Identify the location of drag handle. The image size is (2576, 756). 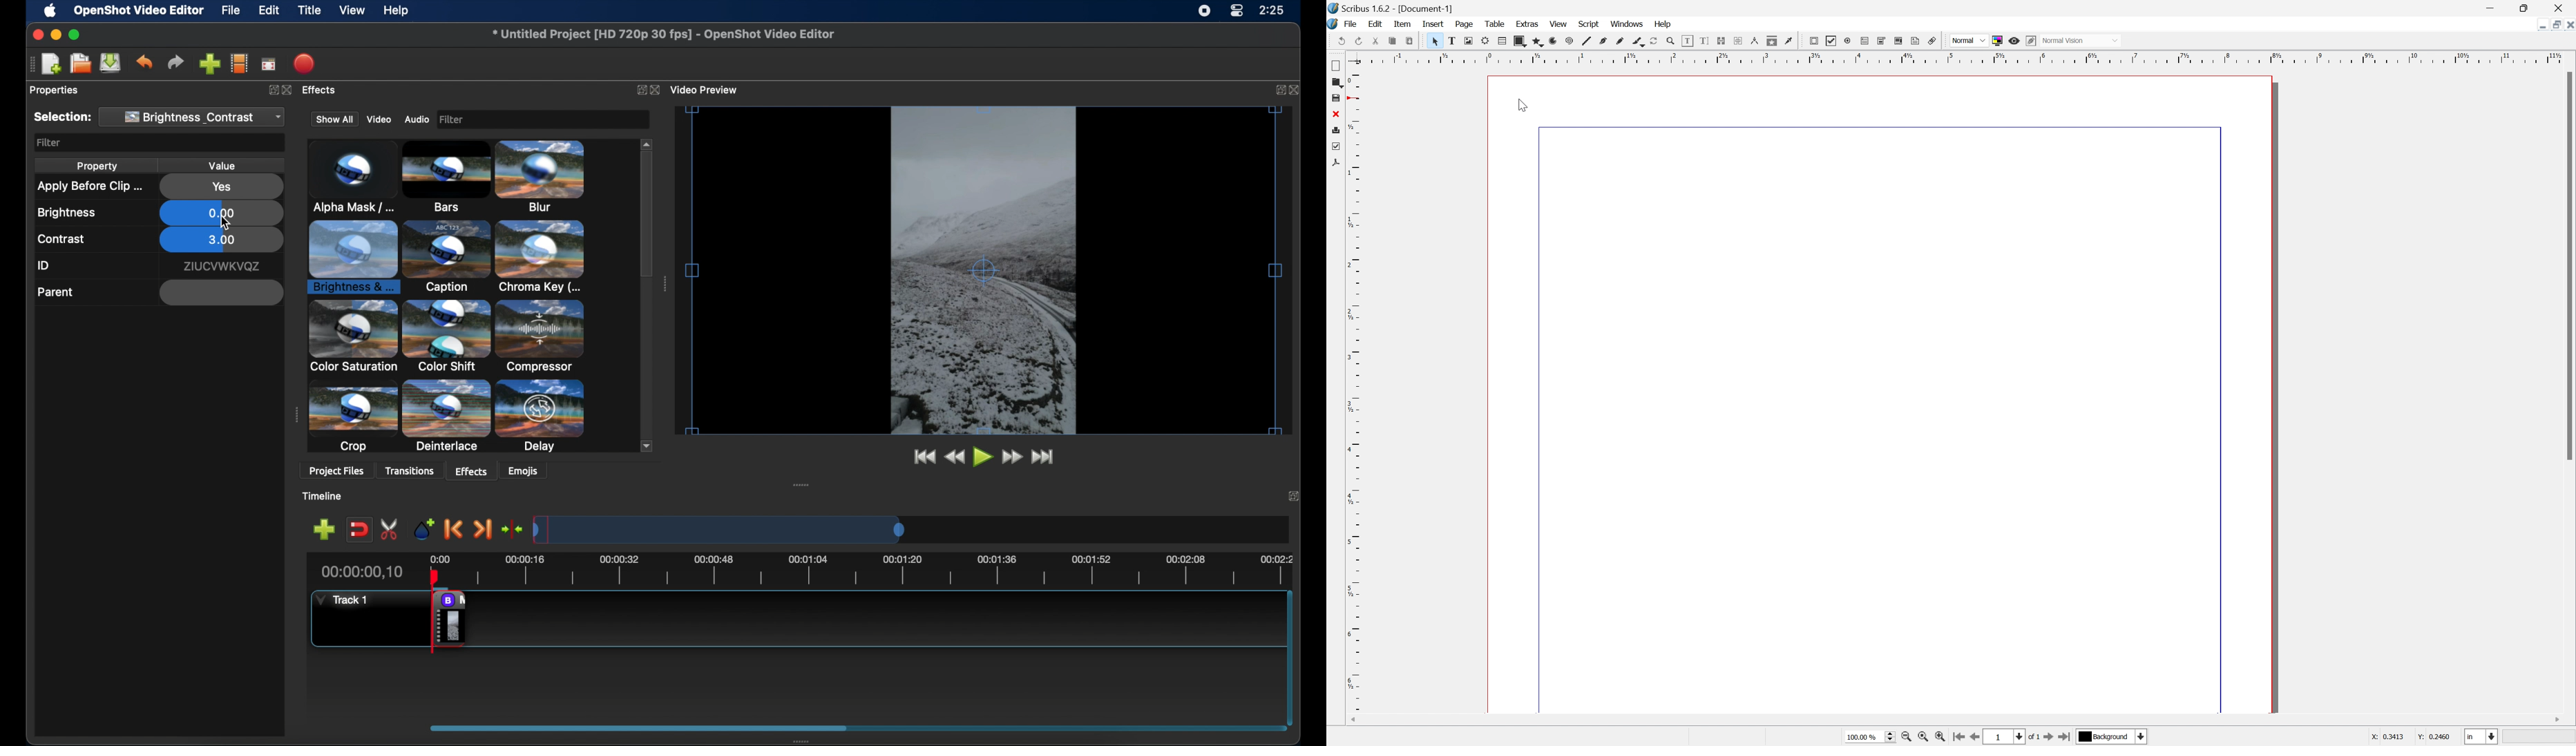
(30, 64).